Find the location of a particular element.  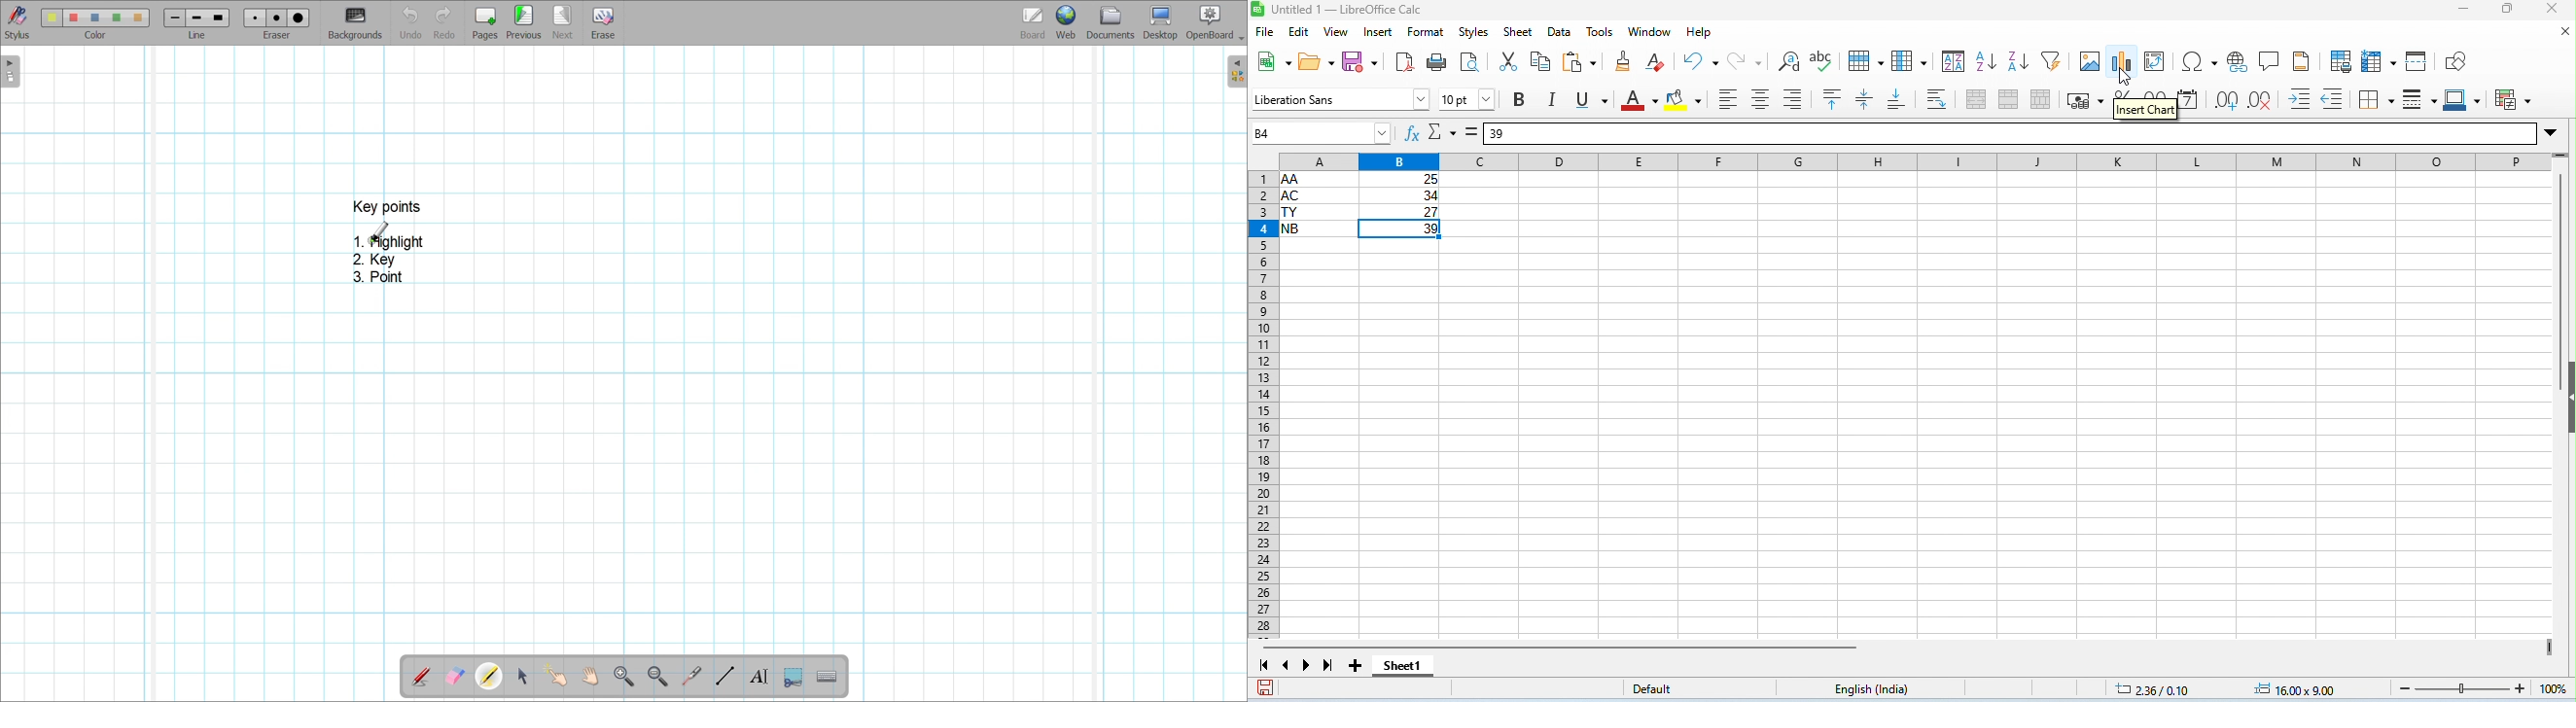

zoom is located at coordinates (2481, 686).